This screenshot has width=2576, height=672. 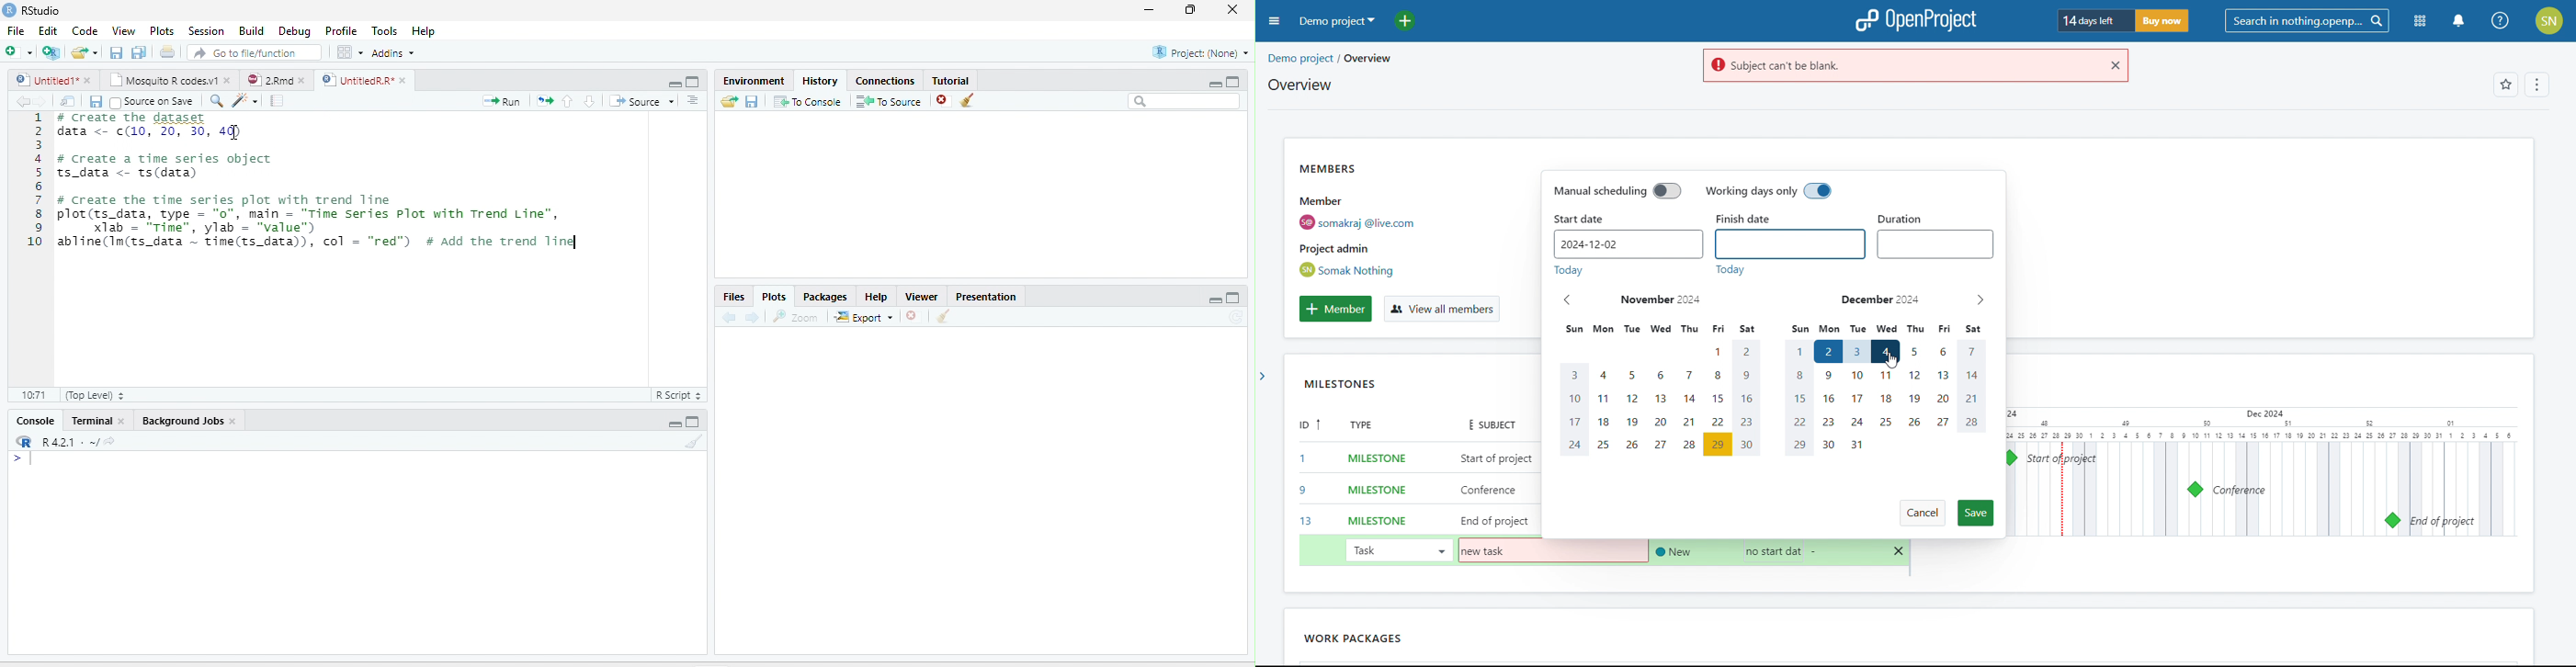 I want to click on Refresh current plot, so click(x=1237, y=317).